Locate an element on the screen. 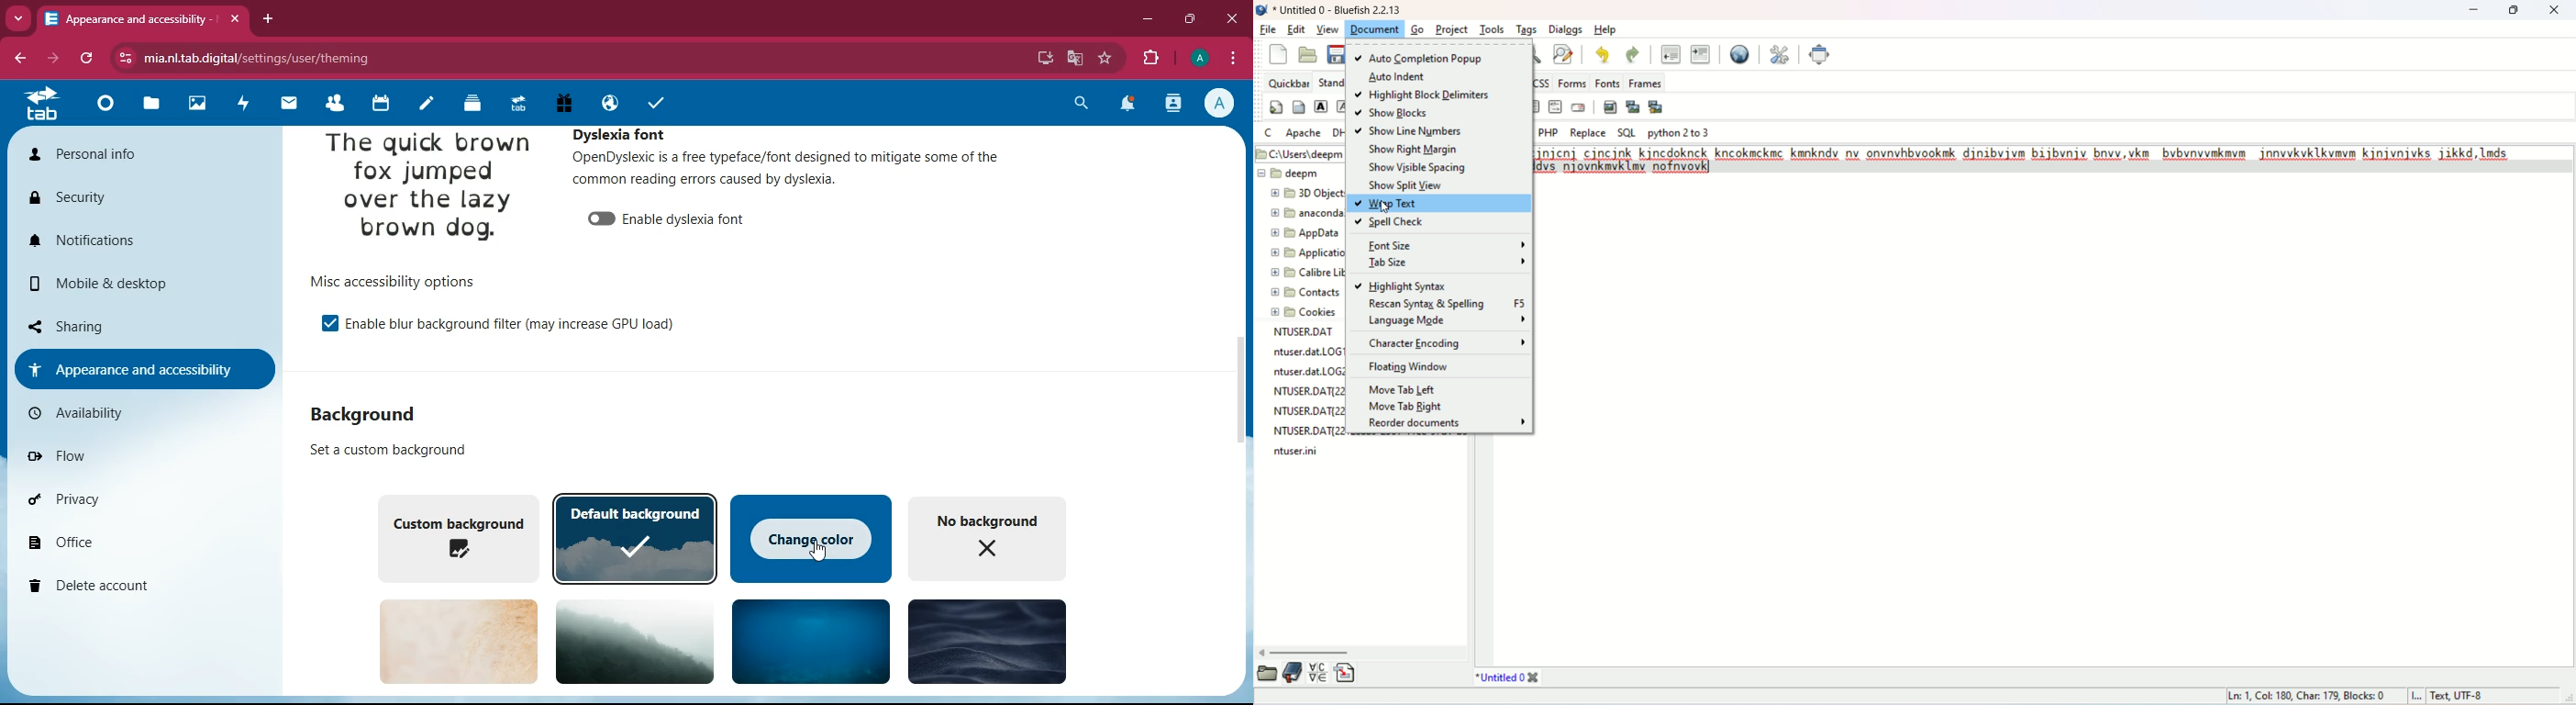  insert special character is located at coordinates (1317, 673).